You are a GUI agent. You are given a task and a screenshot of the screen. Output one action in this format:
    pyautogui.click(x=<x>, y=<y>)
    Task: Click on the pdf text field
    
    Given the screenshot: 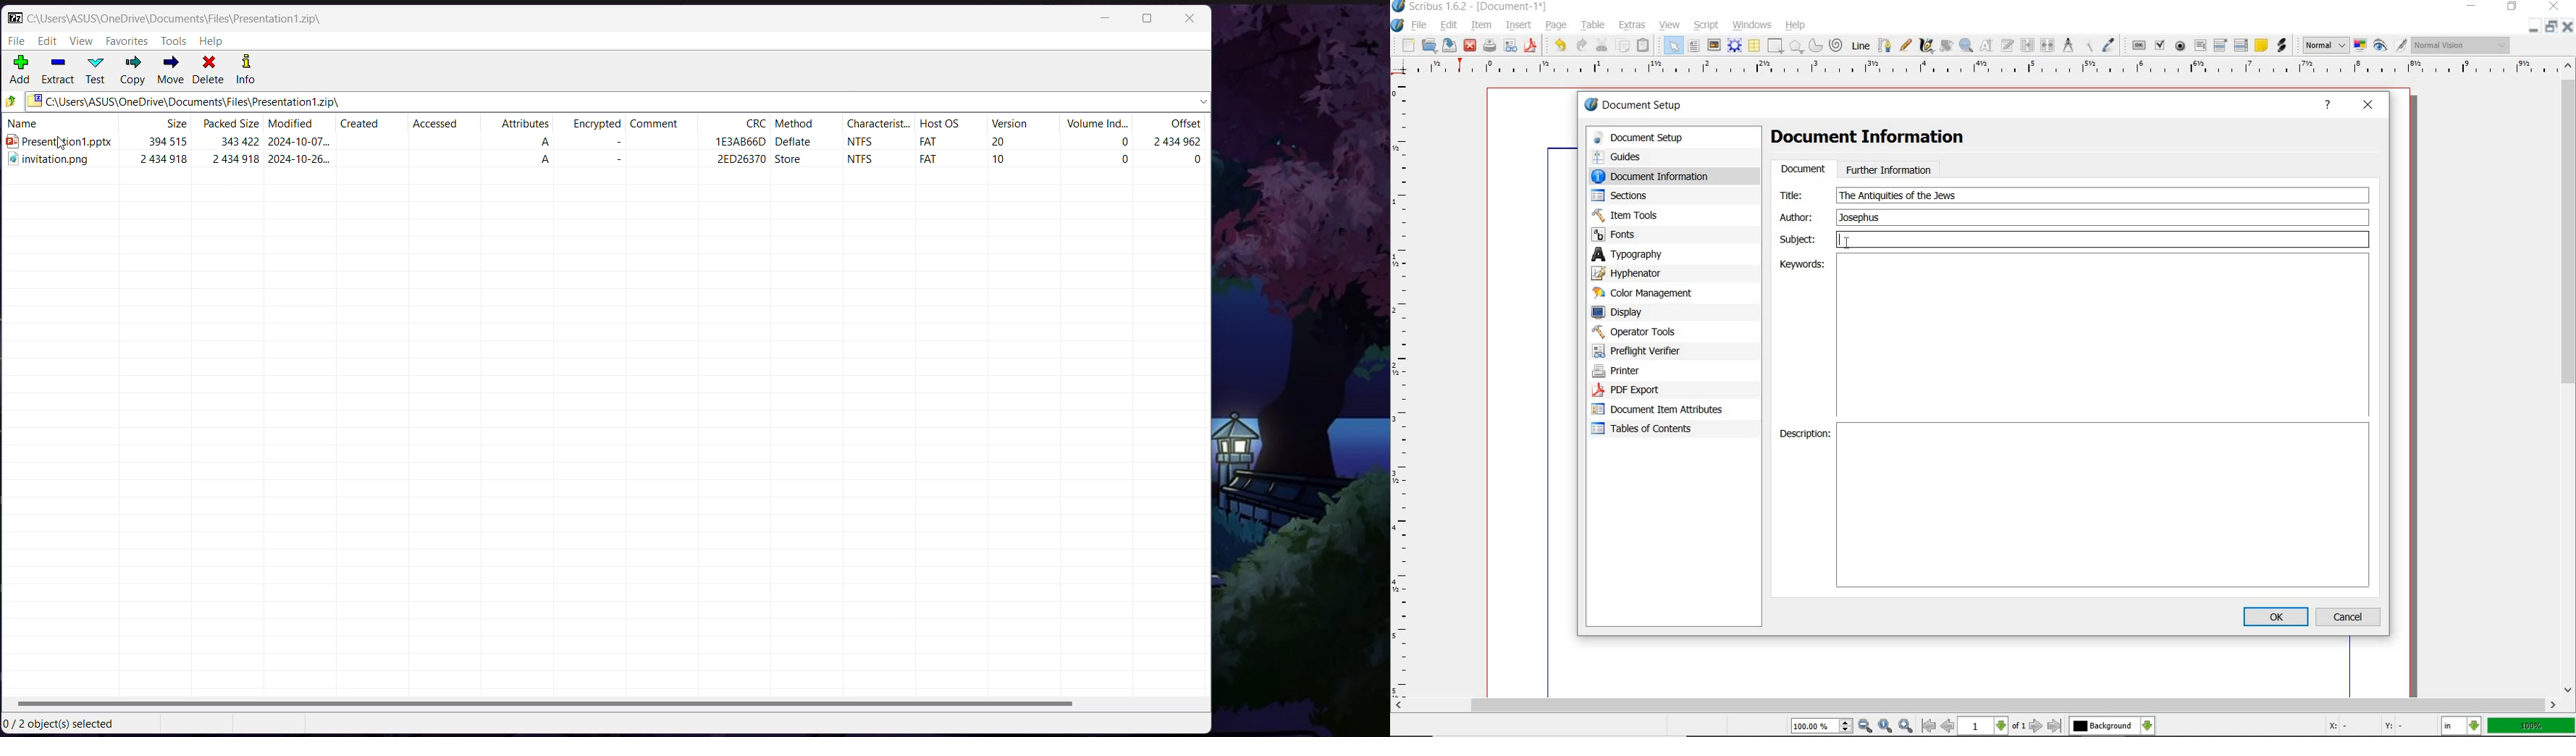 What is the action you would take?
    pyautogui.click(x=2200, y=46)
    